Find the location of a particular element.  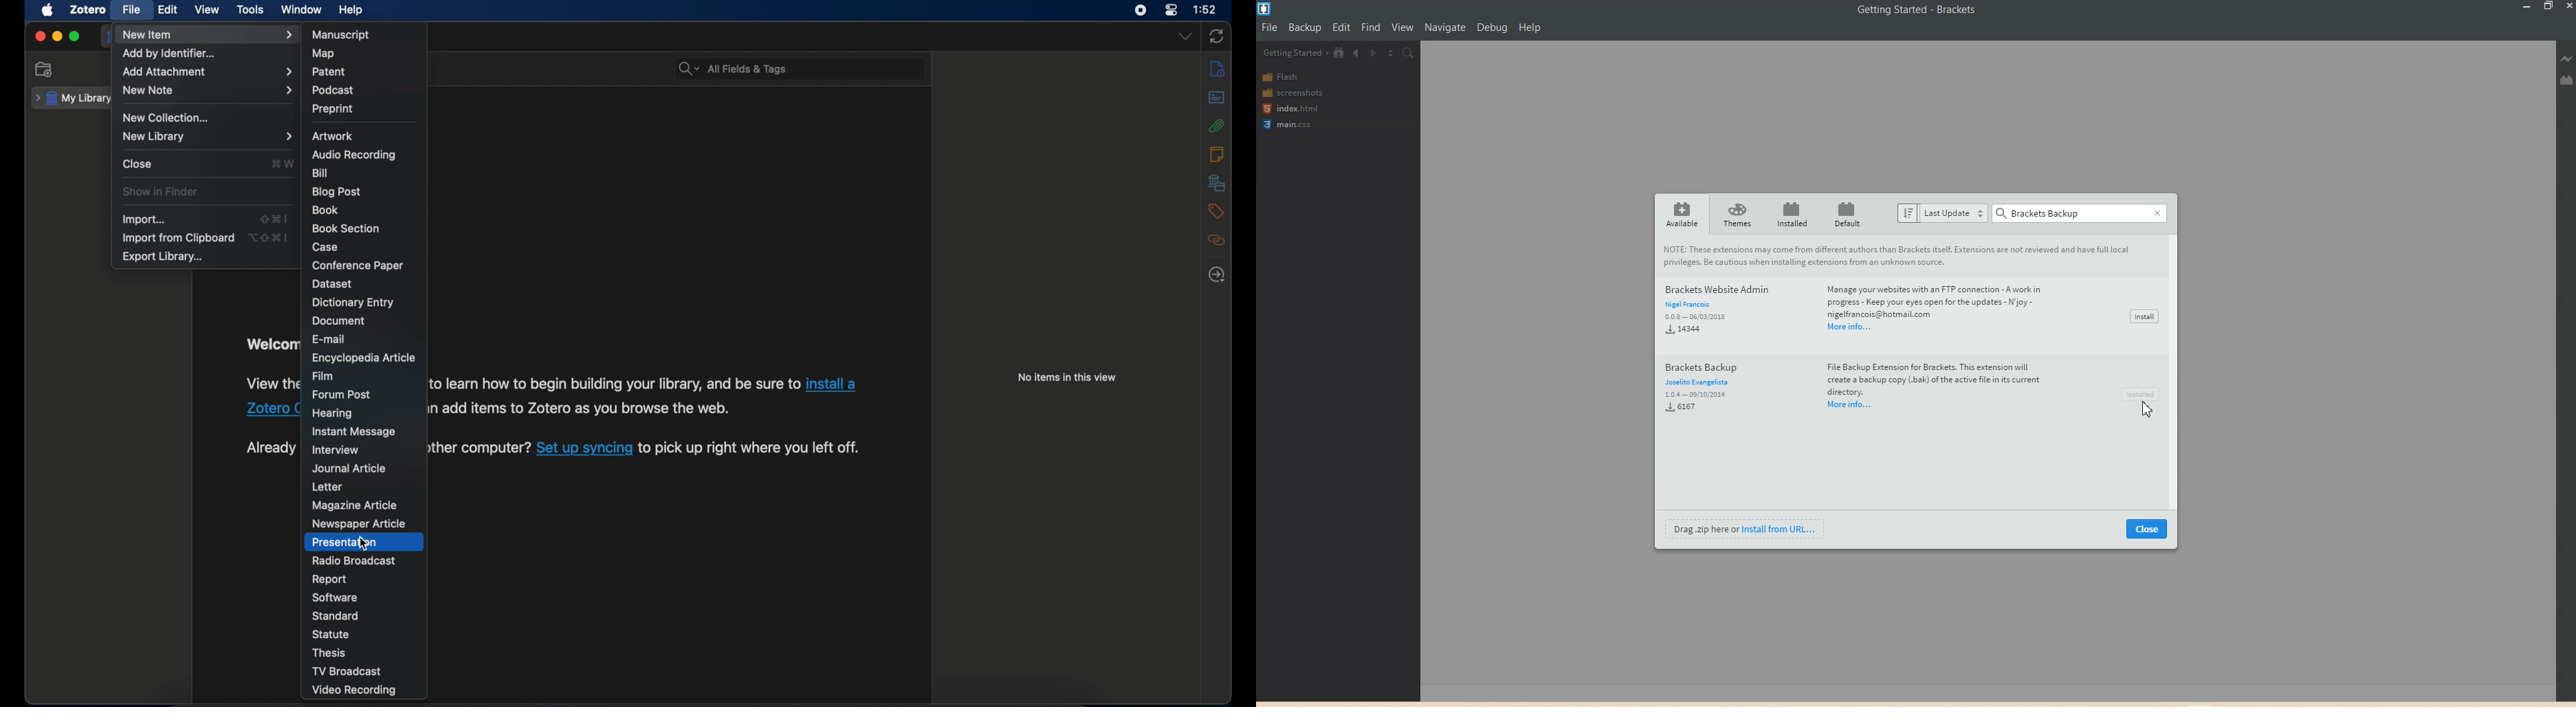

Vertical scroll bar is located at coordinates (2177, 373).